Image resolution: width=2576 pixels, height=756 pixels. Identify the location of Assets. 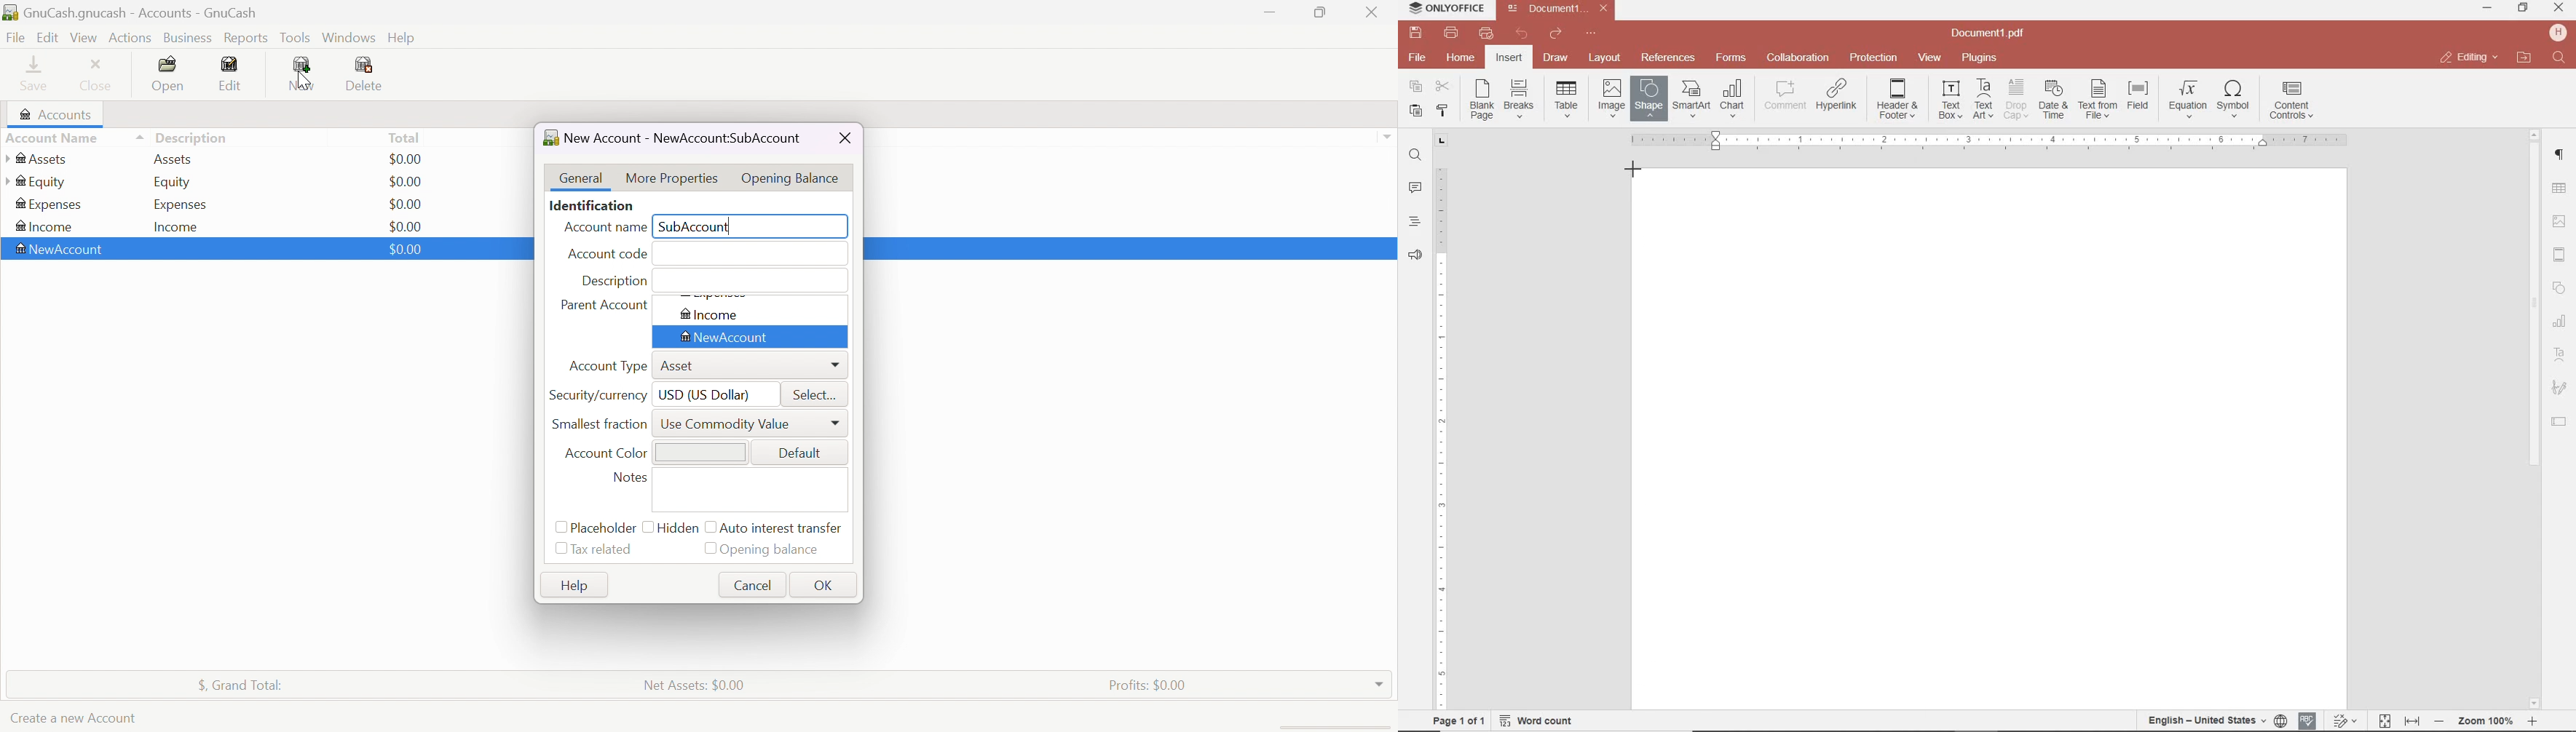
(43, 157).